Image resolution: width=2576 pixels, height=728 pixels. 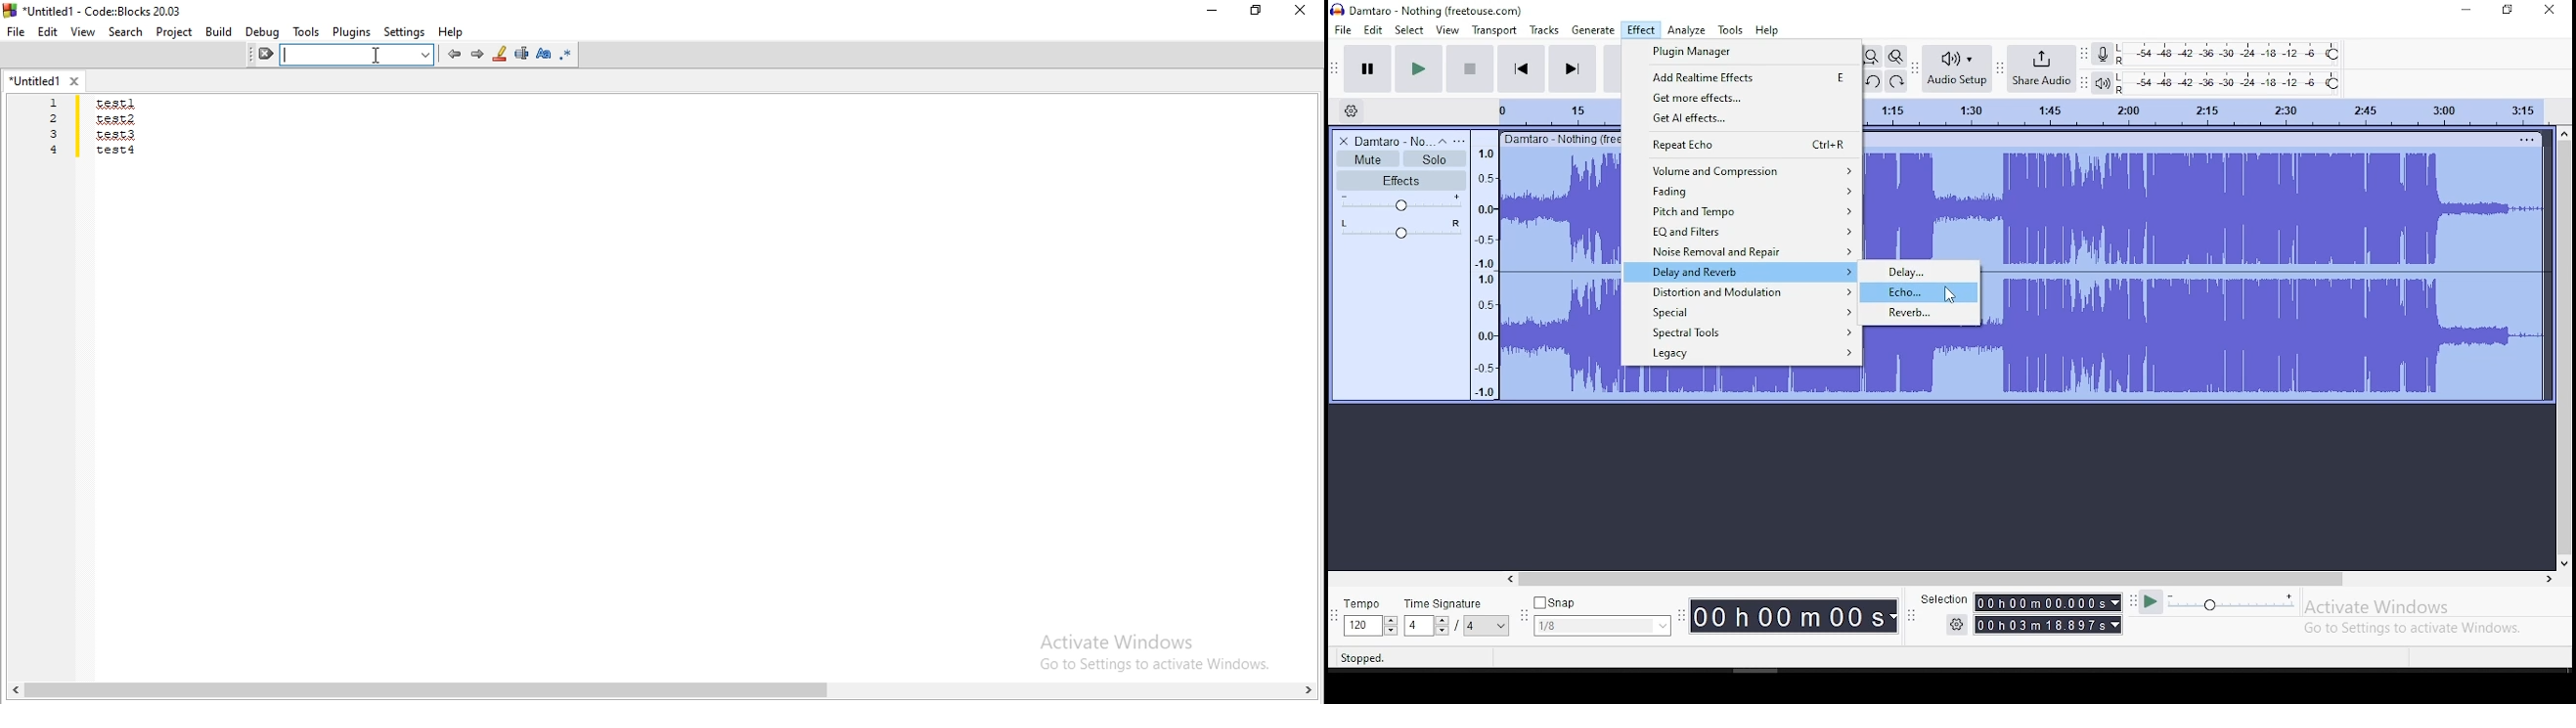 What do you see at coordinates (2232, 603) in the screenshot?
I see `playback speed` at bounding box center [2232, 603].